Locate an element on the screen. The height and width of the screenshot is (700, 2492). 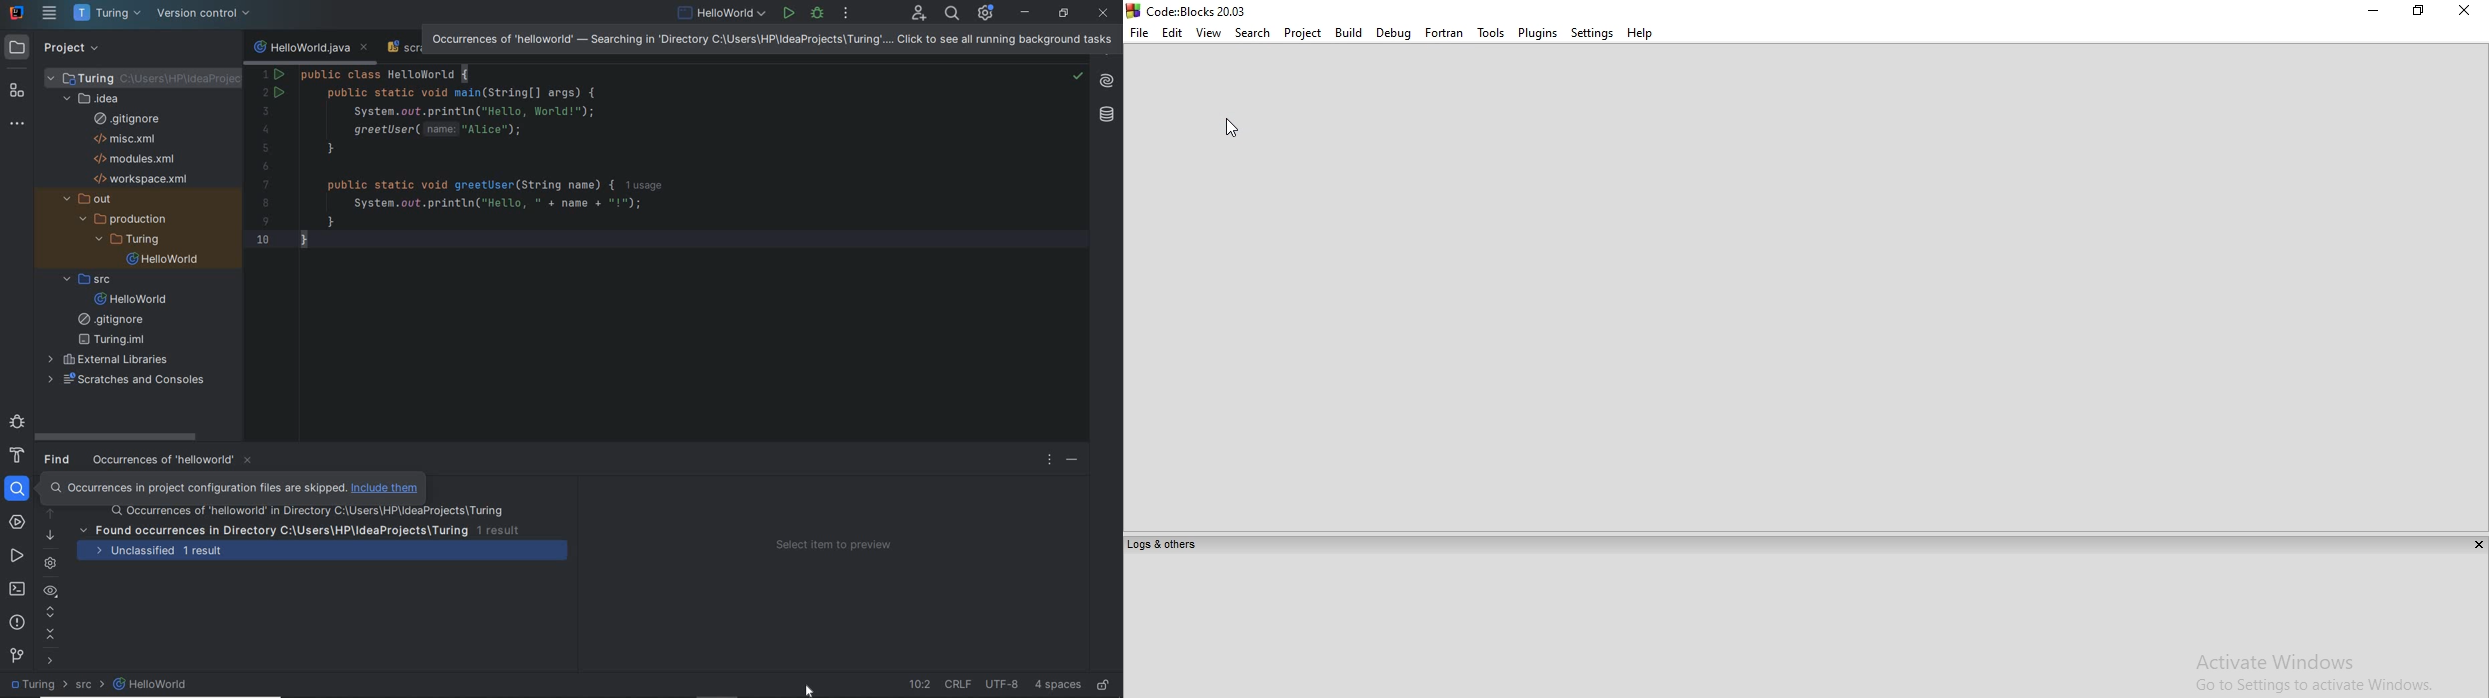
Minimize is located at coordinates (2374, 11).